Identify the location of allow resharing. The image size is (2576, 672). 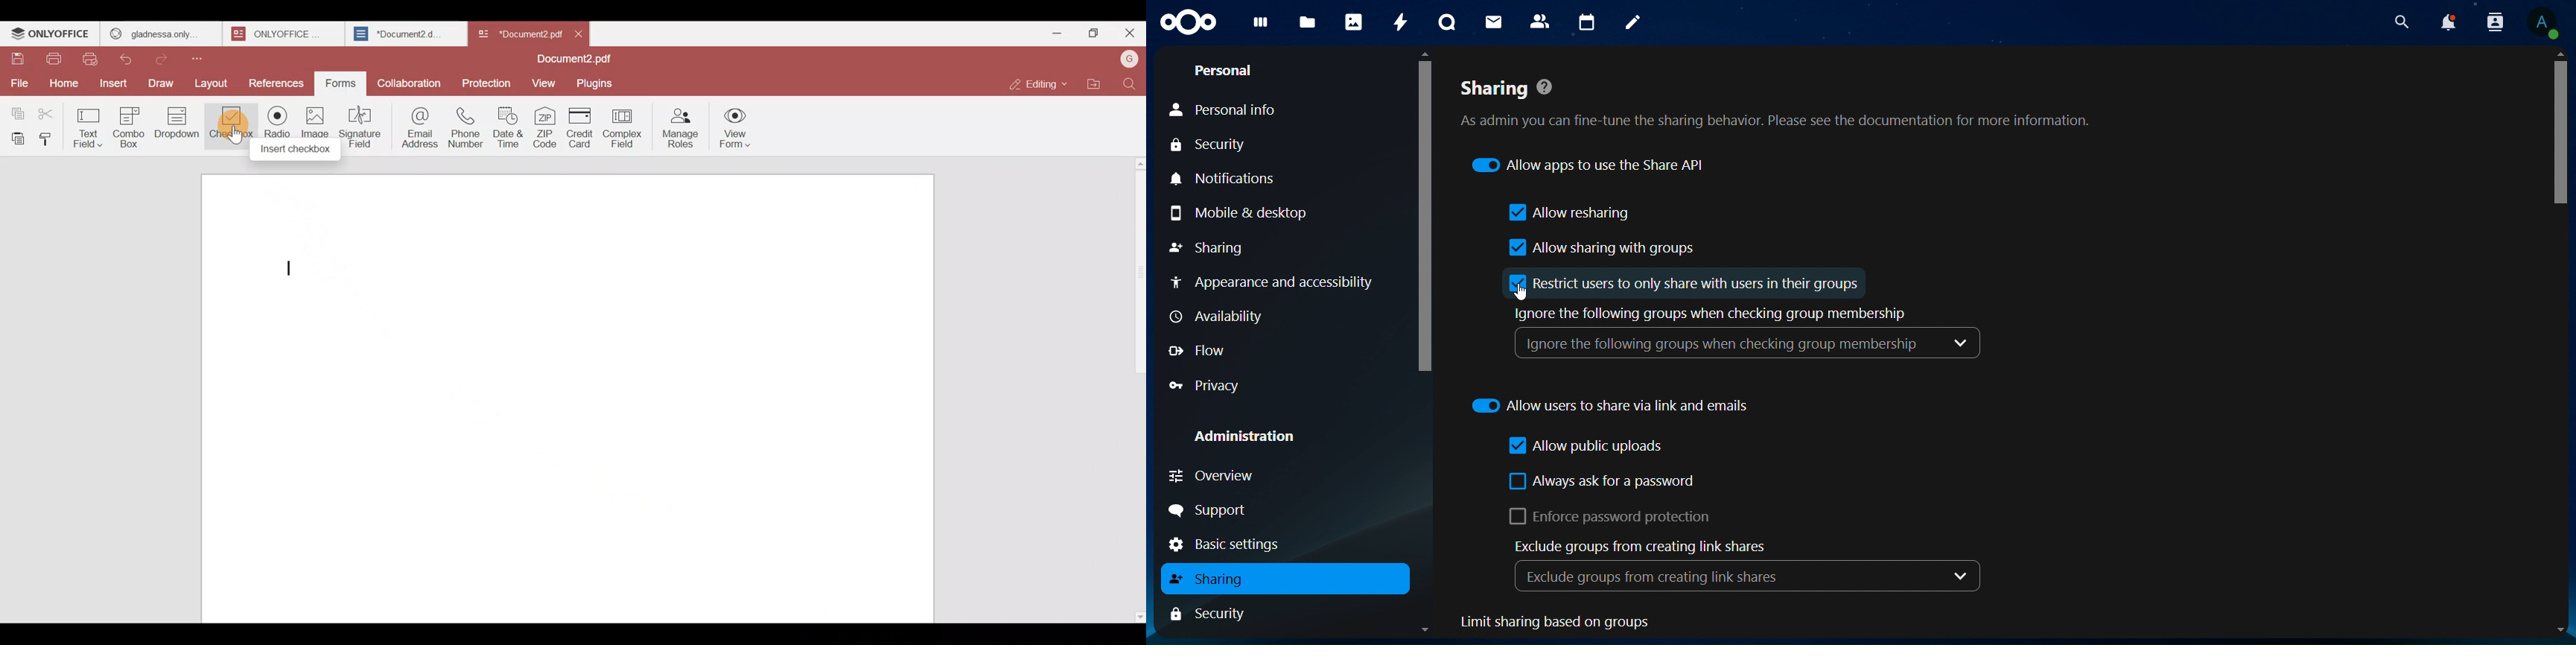
(1571, 213).